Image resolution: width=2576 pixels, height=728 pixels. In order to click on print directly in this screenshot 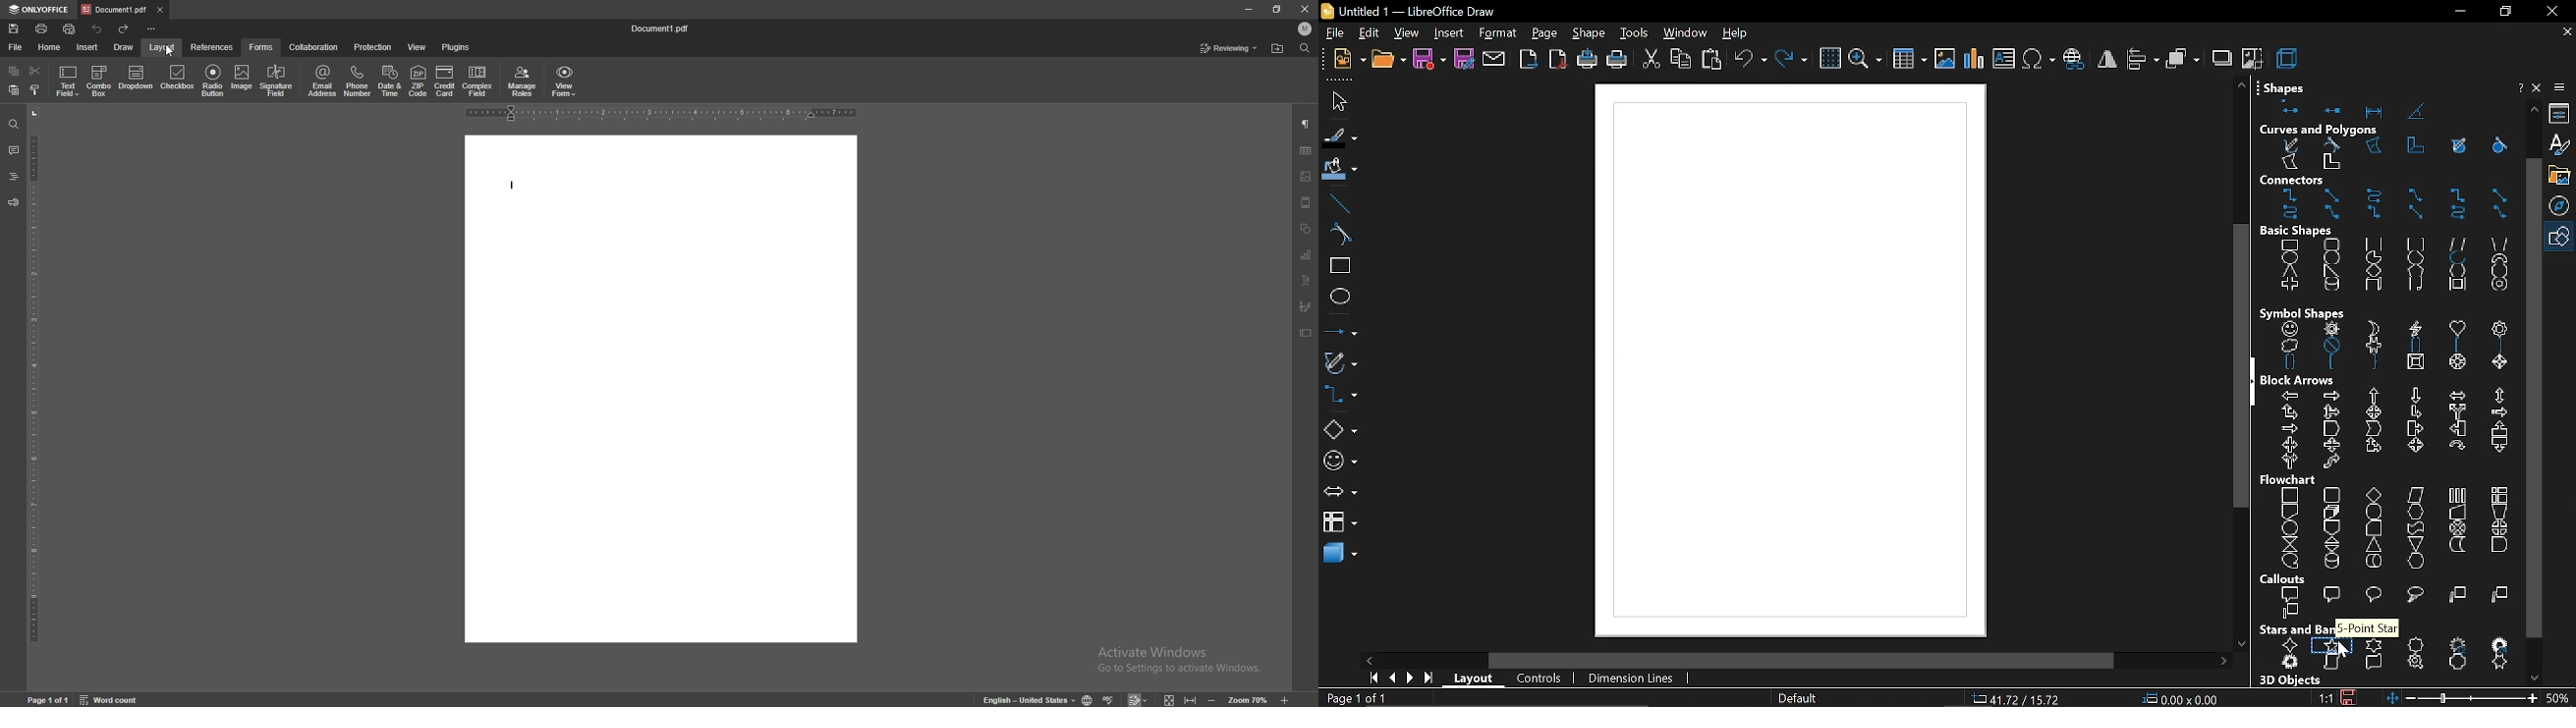, I will do `click(1585, 60)`.